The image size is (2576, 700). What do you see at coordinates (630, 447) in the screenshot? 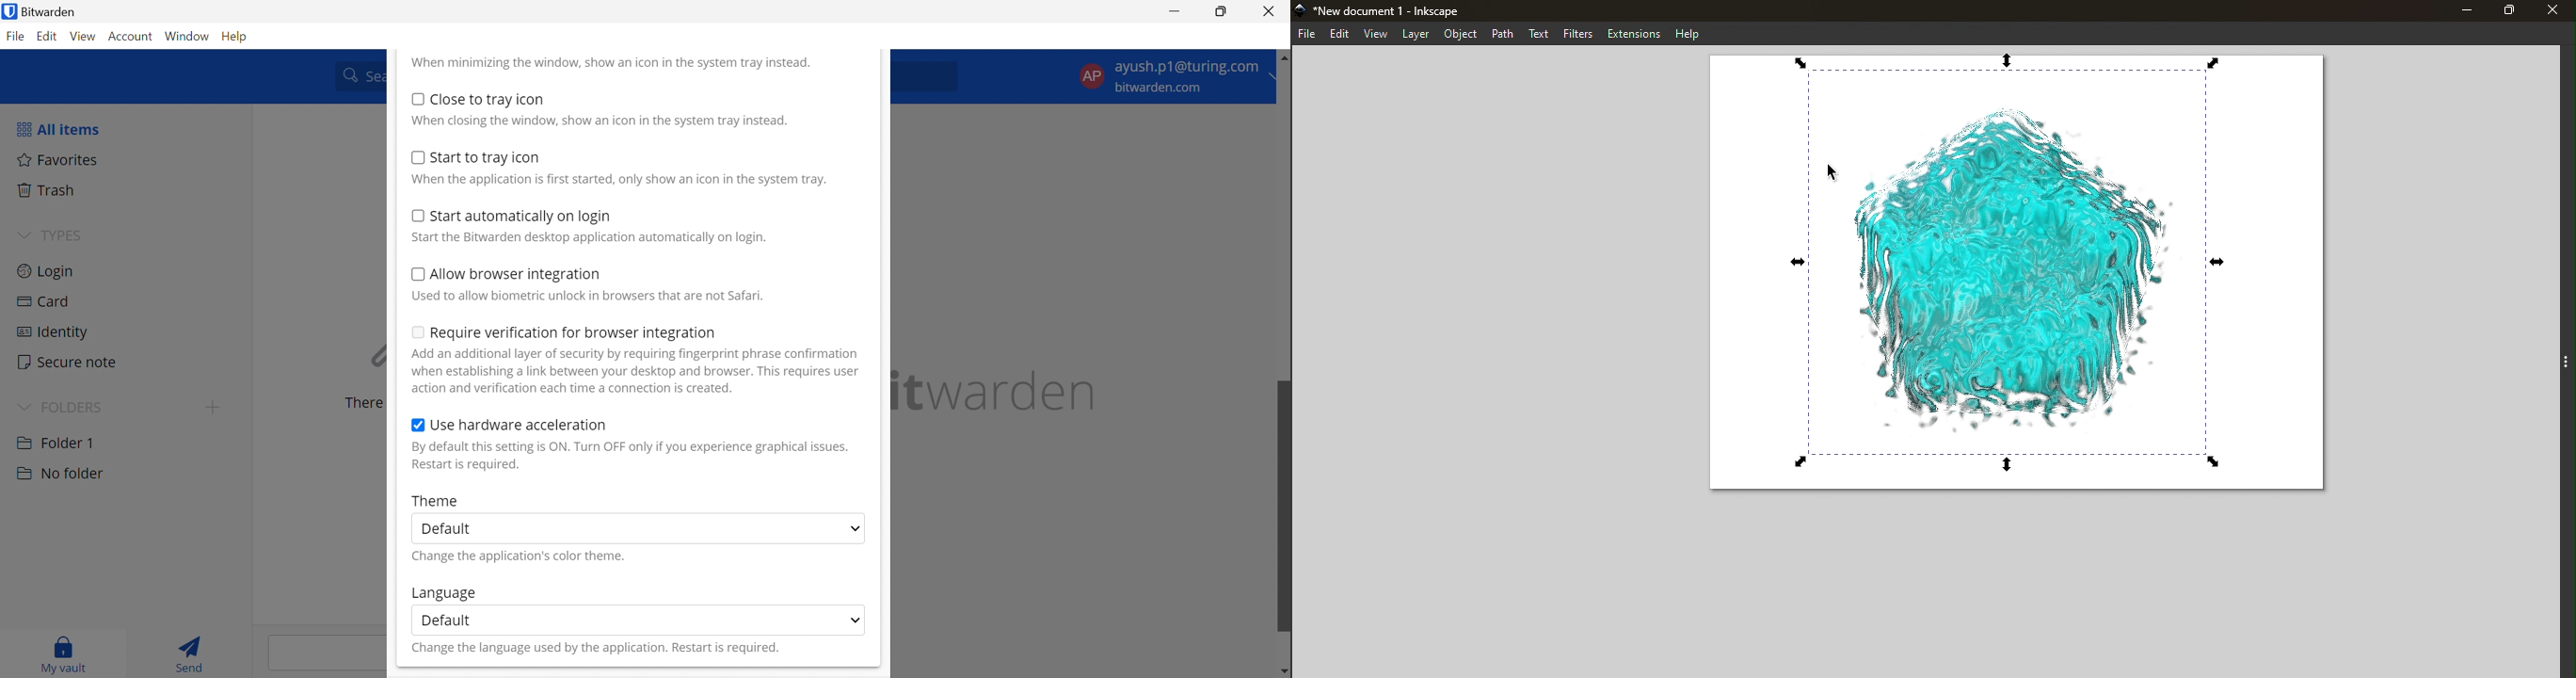
I see `By default this setting is ON. Turn OFF only if you experiencing graphical issues.` at bounding box center [630, 447].